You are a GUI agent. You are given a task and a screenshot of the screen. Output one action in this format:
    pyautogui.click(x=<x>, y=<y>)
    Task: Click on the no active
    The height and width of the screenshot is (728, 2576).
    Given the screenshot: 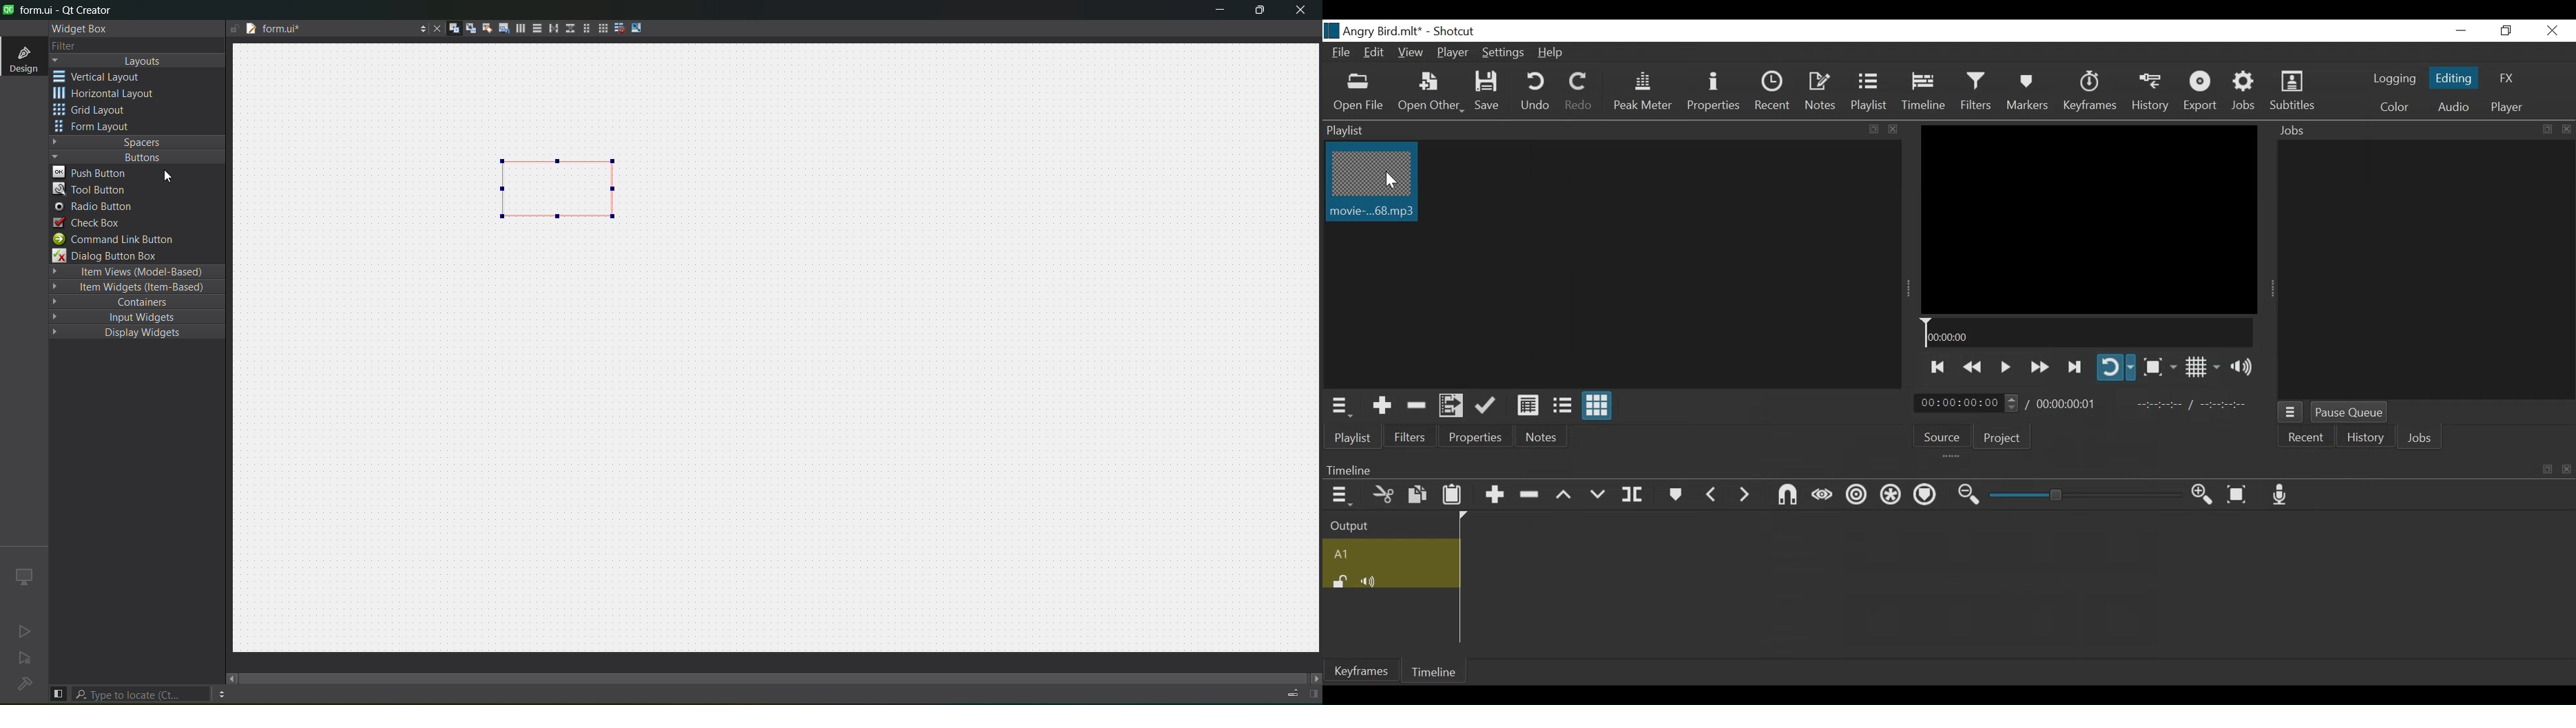 What is the action you would take?
    pyautogui.click(x=21, y=632)
    